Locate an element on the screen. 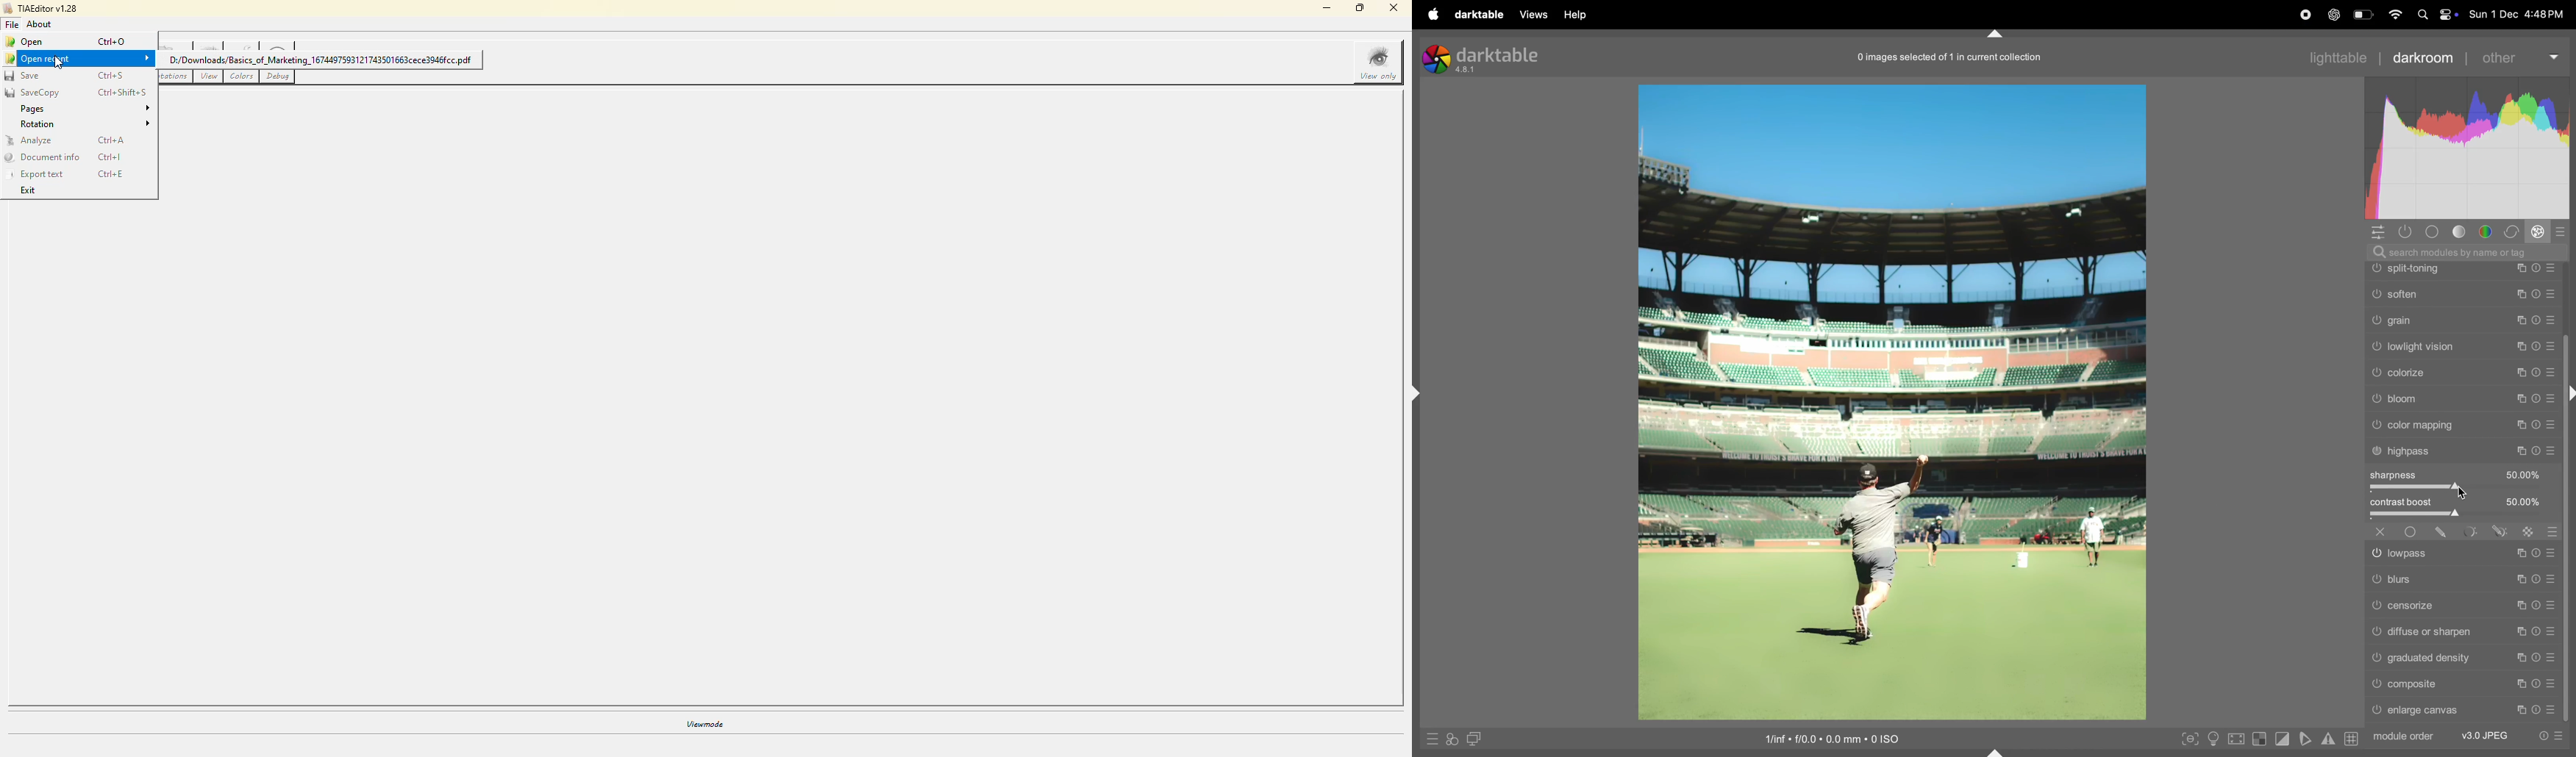  iso is located at coordinates (1843, 738).